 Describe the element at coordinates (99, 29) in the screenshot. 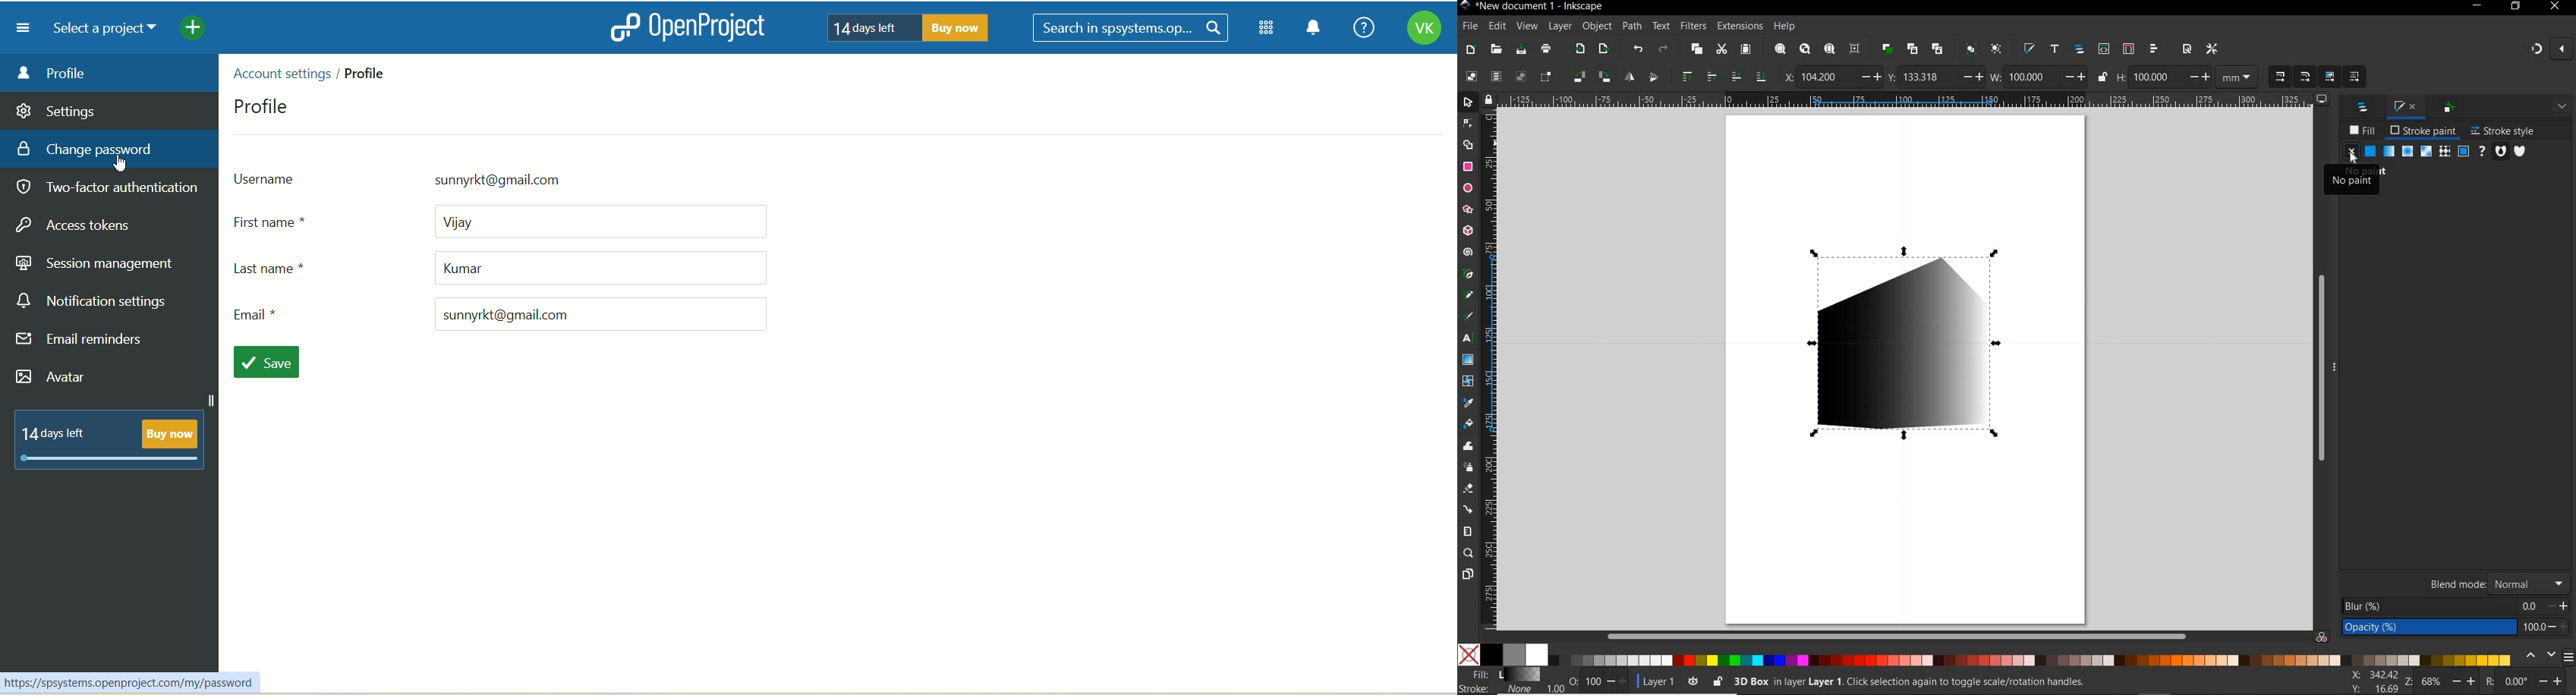

I see `select a project` at that location.